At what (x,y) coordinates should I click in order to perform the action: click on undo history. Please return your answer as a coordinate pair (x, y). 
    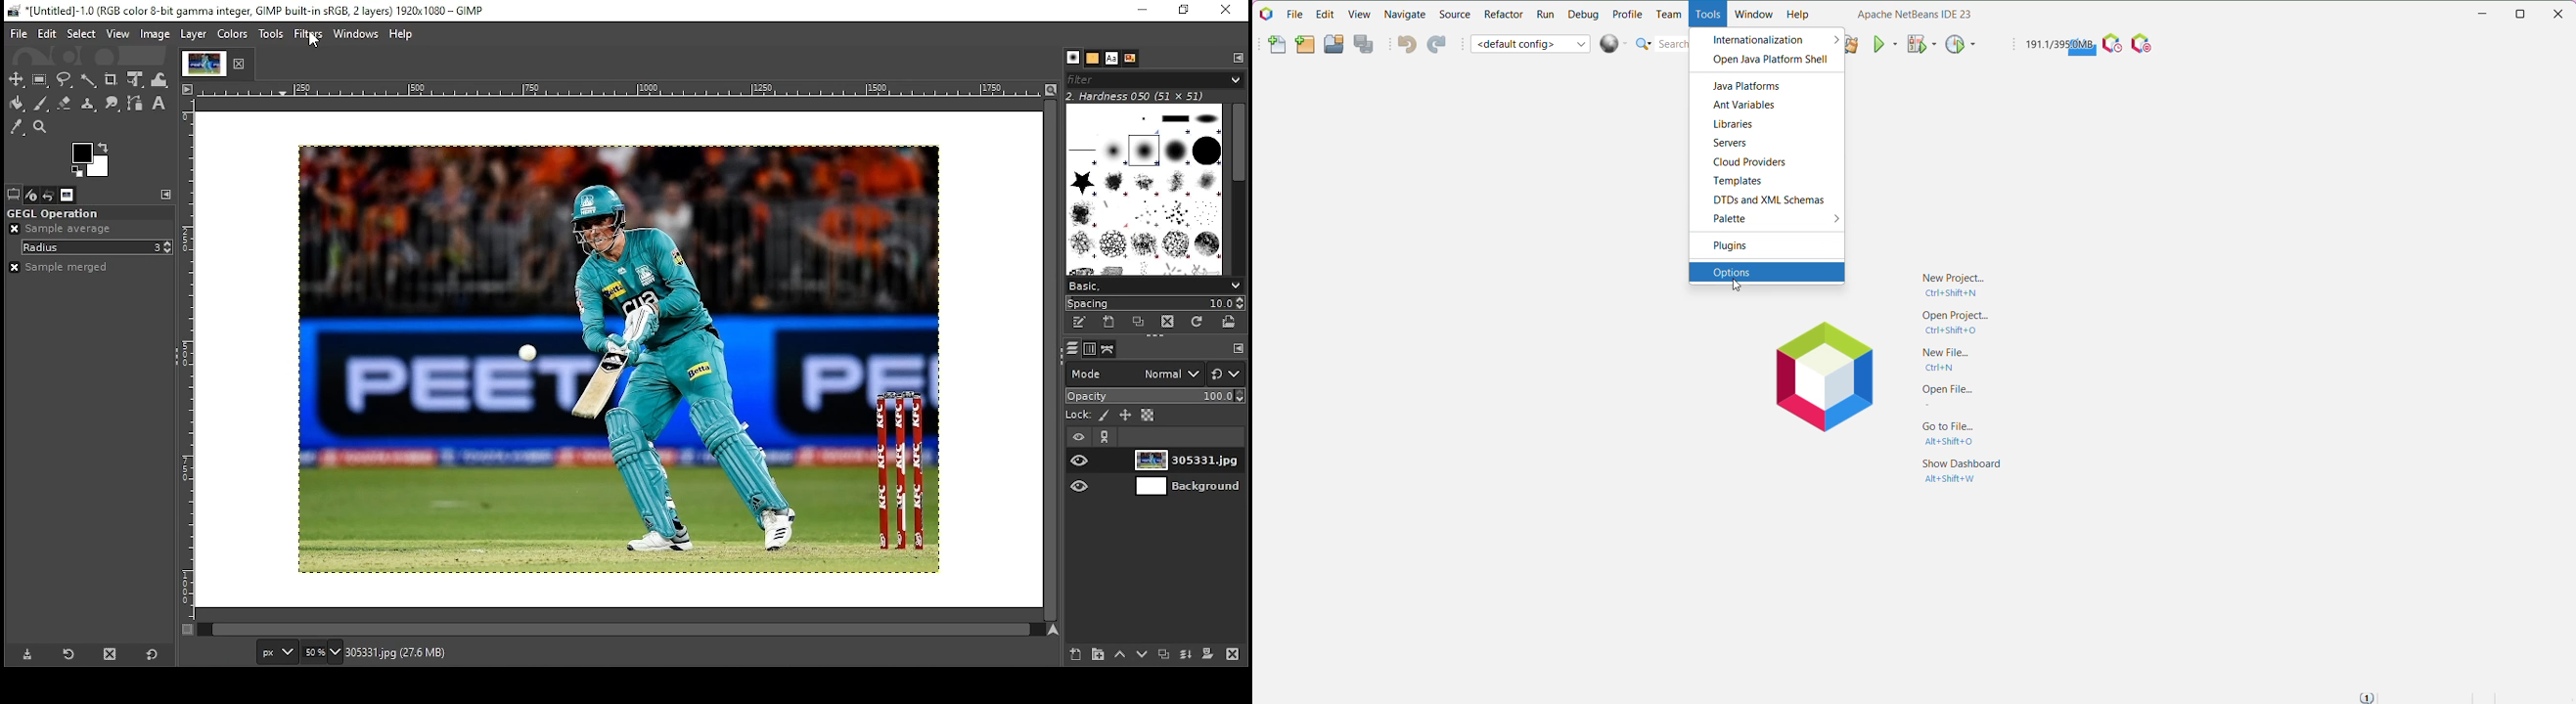
    Looking at the image, I should click on (49, 196).